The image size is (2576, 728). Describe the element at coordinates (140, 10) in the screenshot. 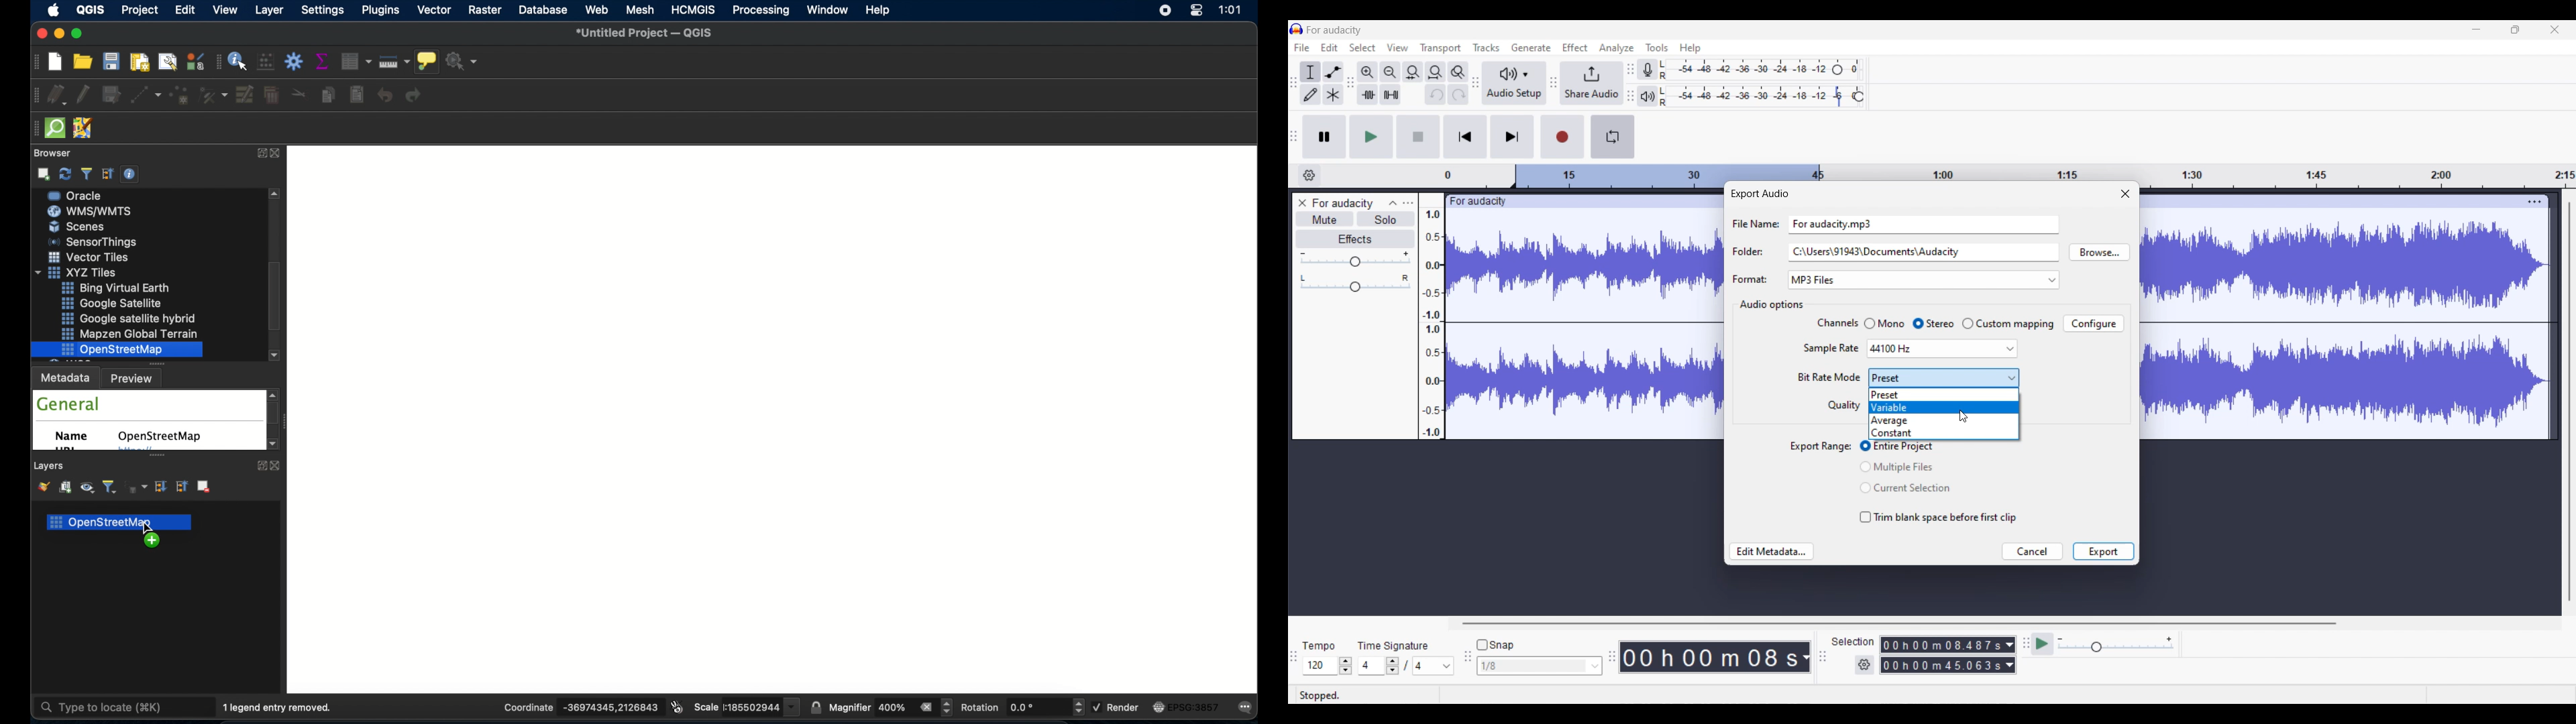

I see `project` at that location.